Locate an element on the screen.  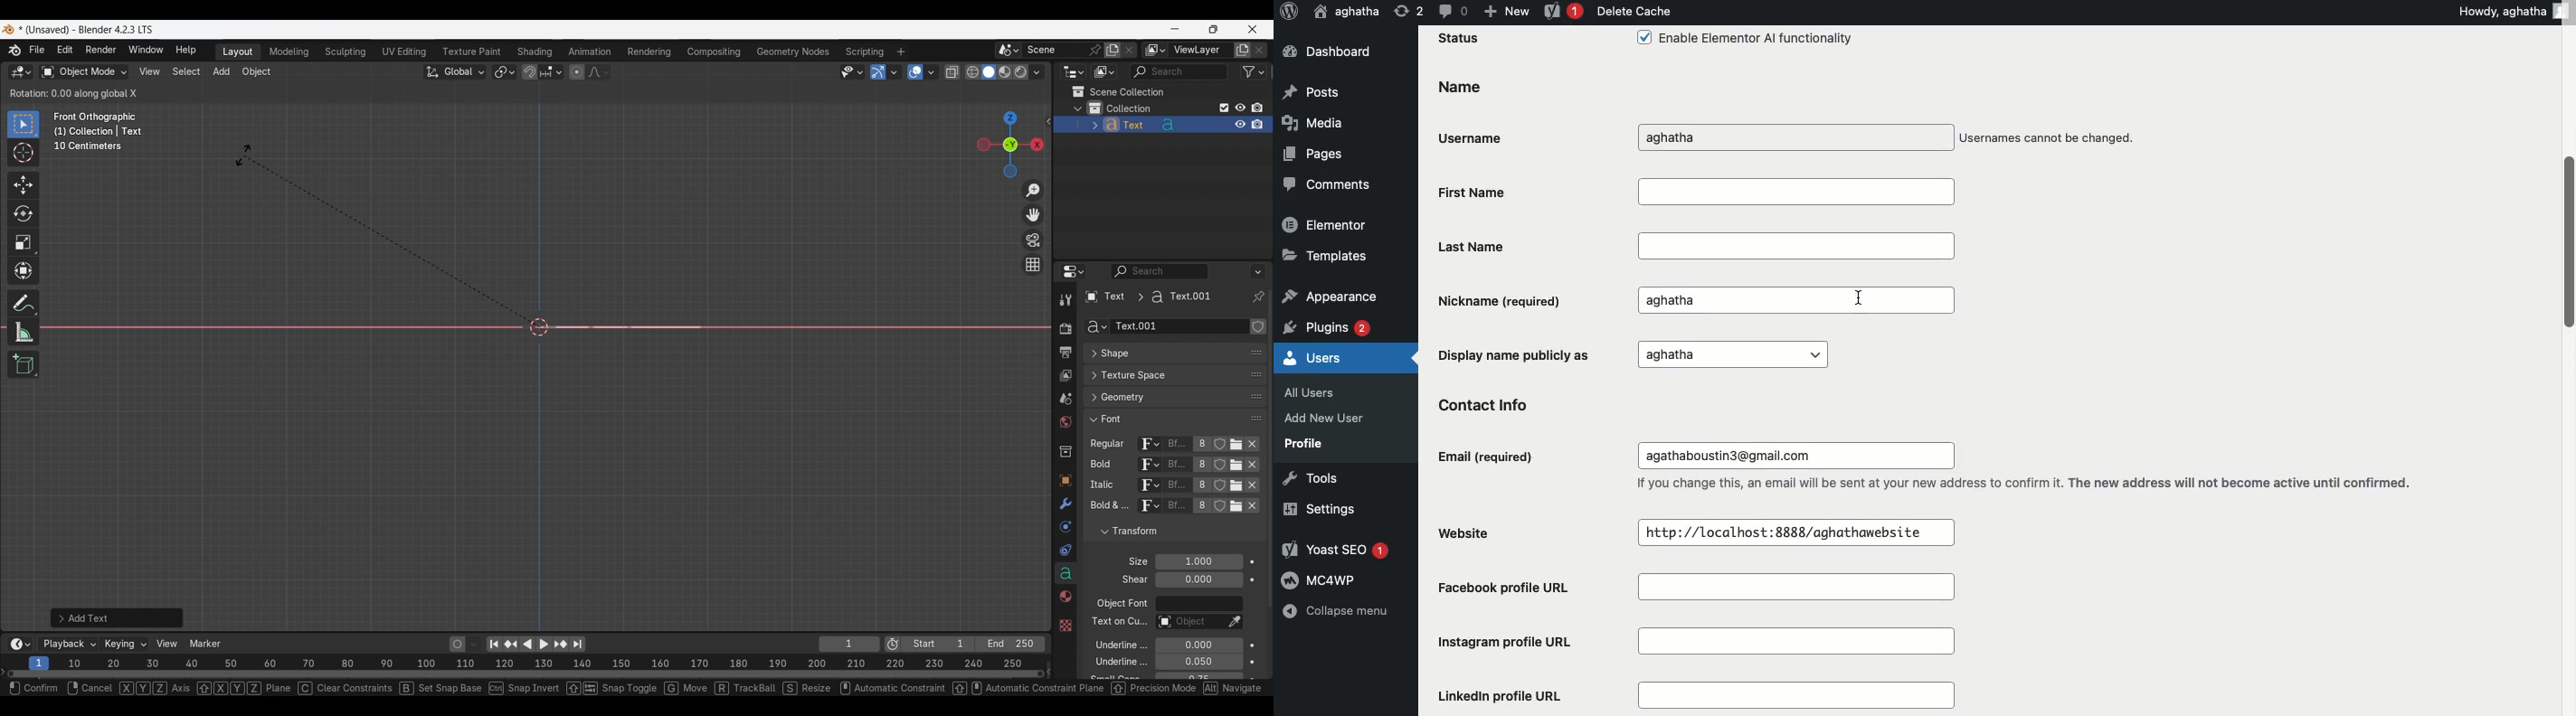
Tool is located at coordinates (1065, 300).